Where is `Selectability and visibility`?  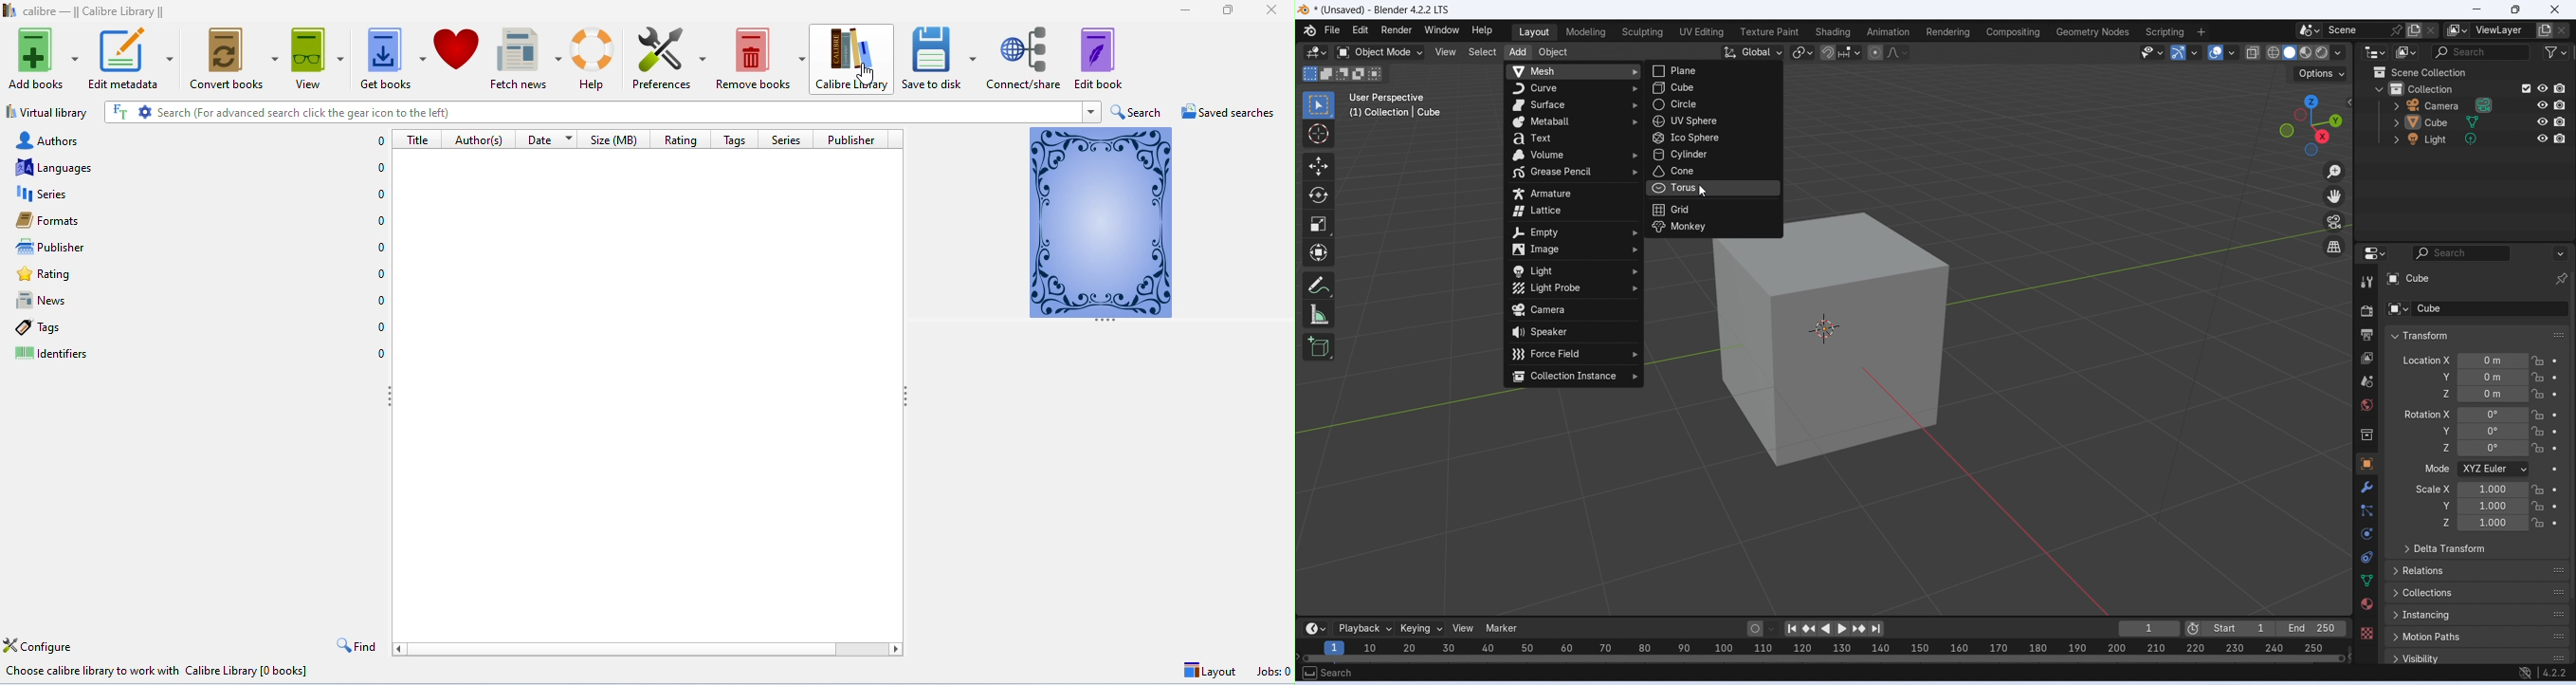
Selectability and visibility is located at coordinates (2152, 51).